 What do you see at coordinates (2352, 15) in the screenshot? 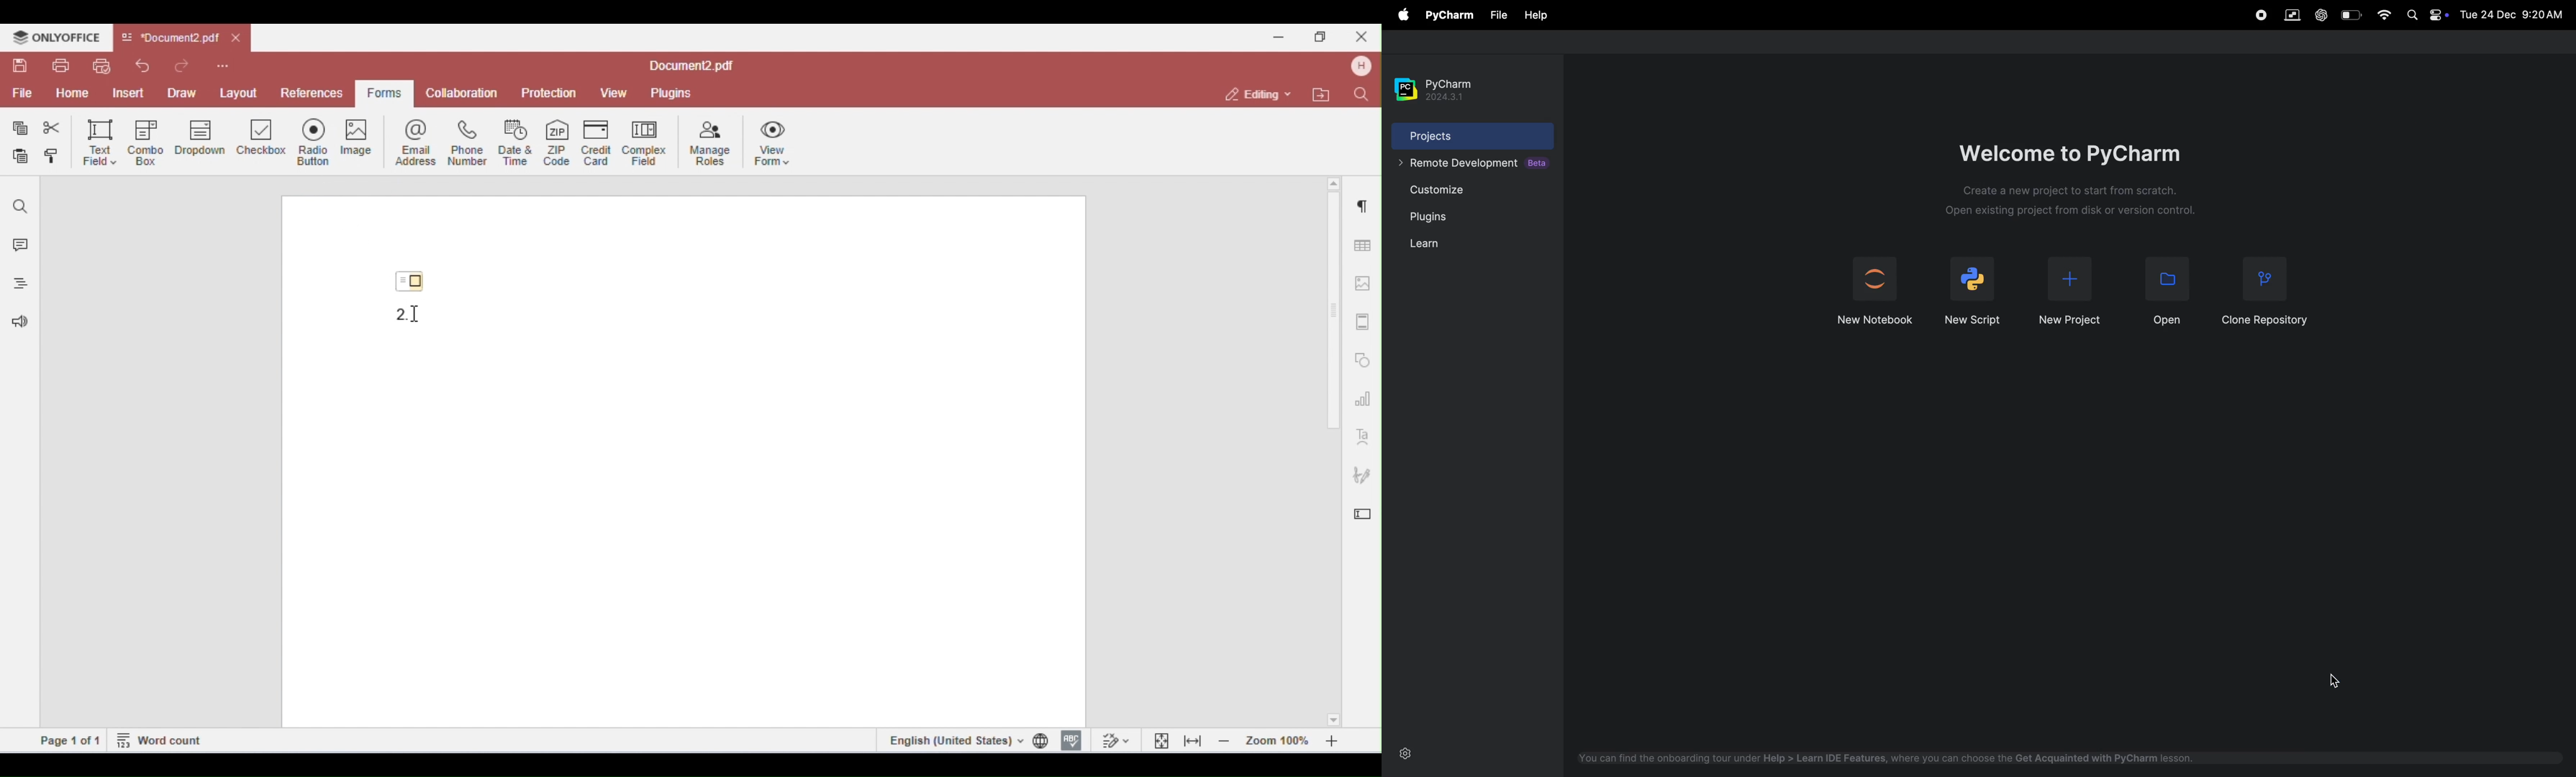
I see `battery` at bounding box center [2352, 15].